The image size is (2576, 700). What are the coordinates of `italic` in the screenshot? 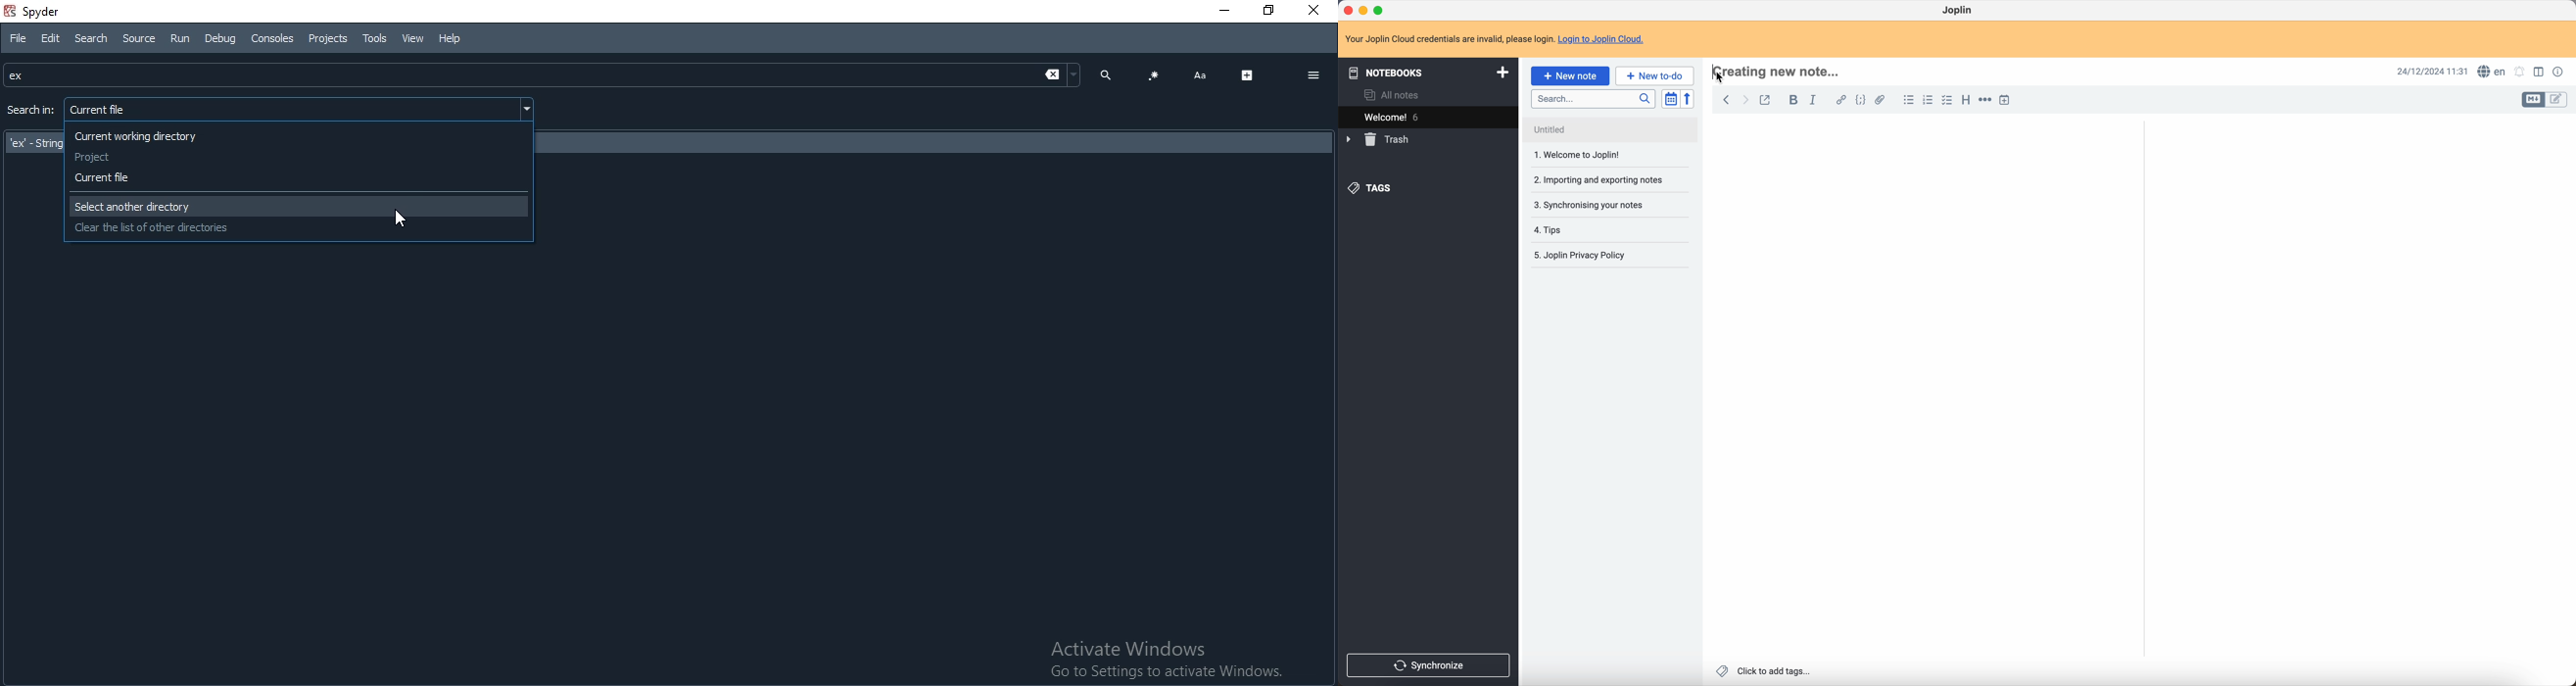 It's located at (1813, 101).